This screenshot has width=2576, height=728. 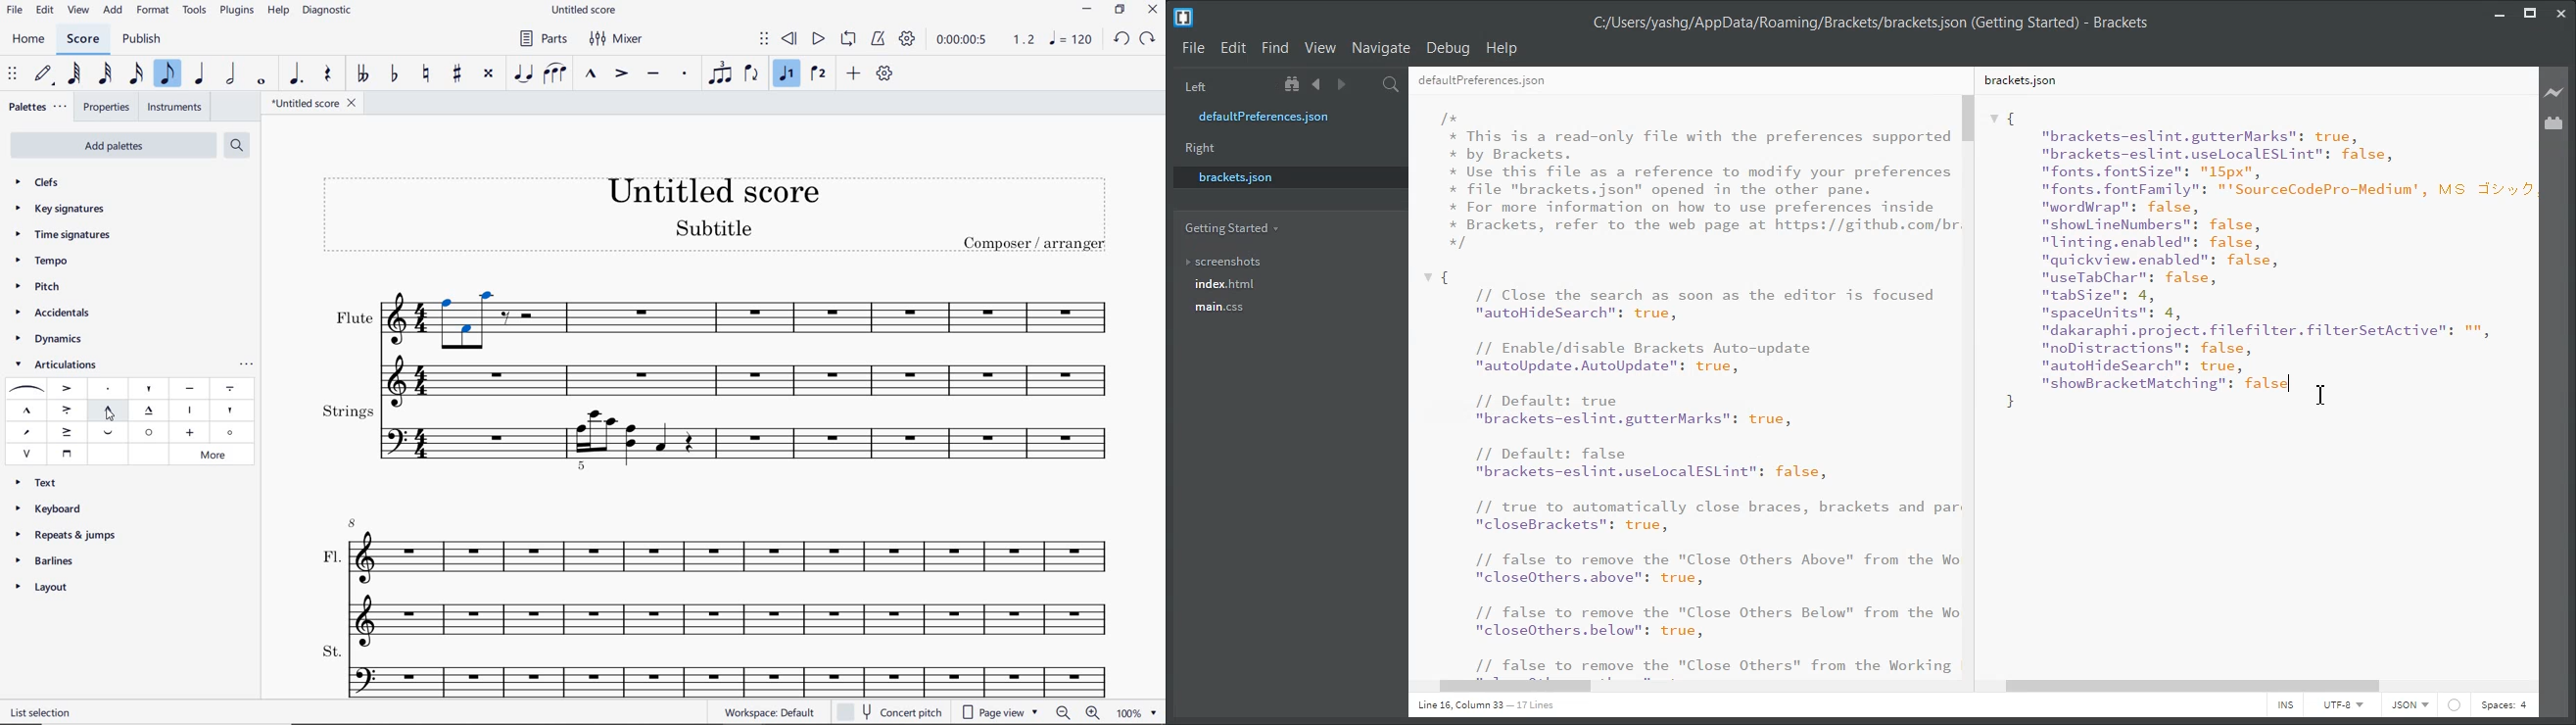 I want to click on SLUR, so click(x=24, y=390).